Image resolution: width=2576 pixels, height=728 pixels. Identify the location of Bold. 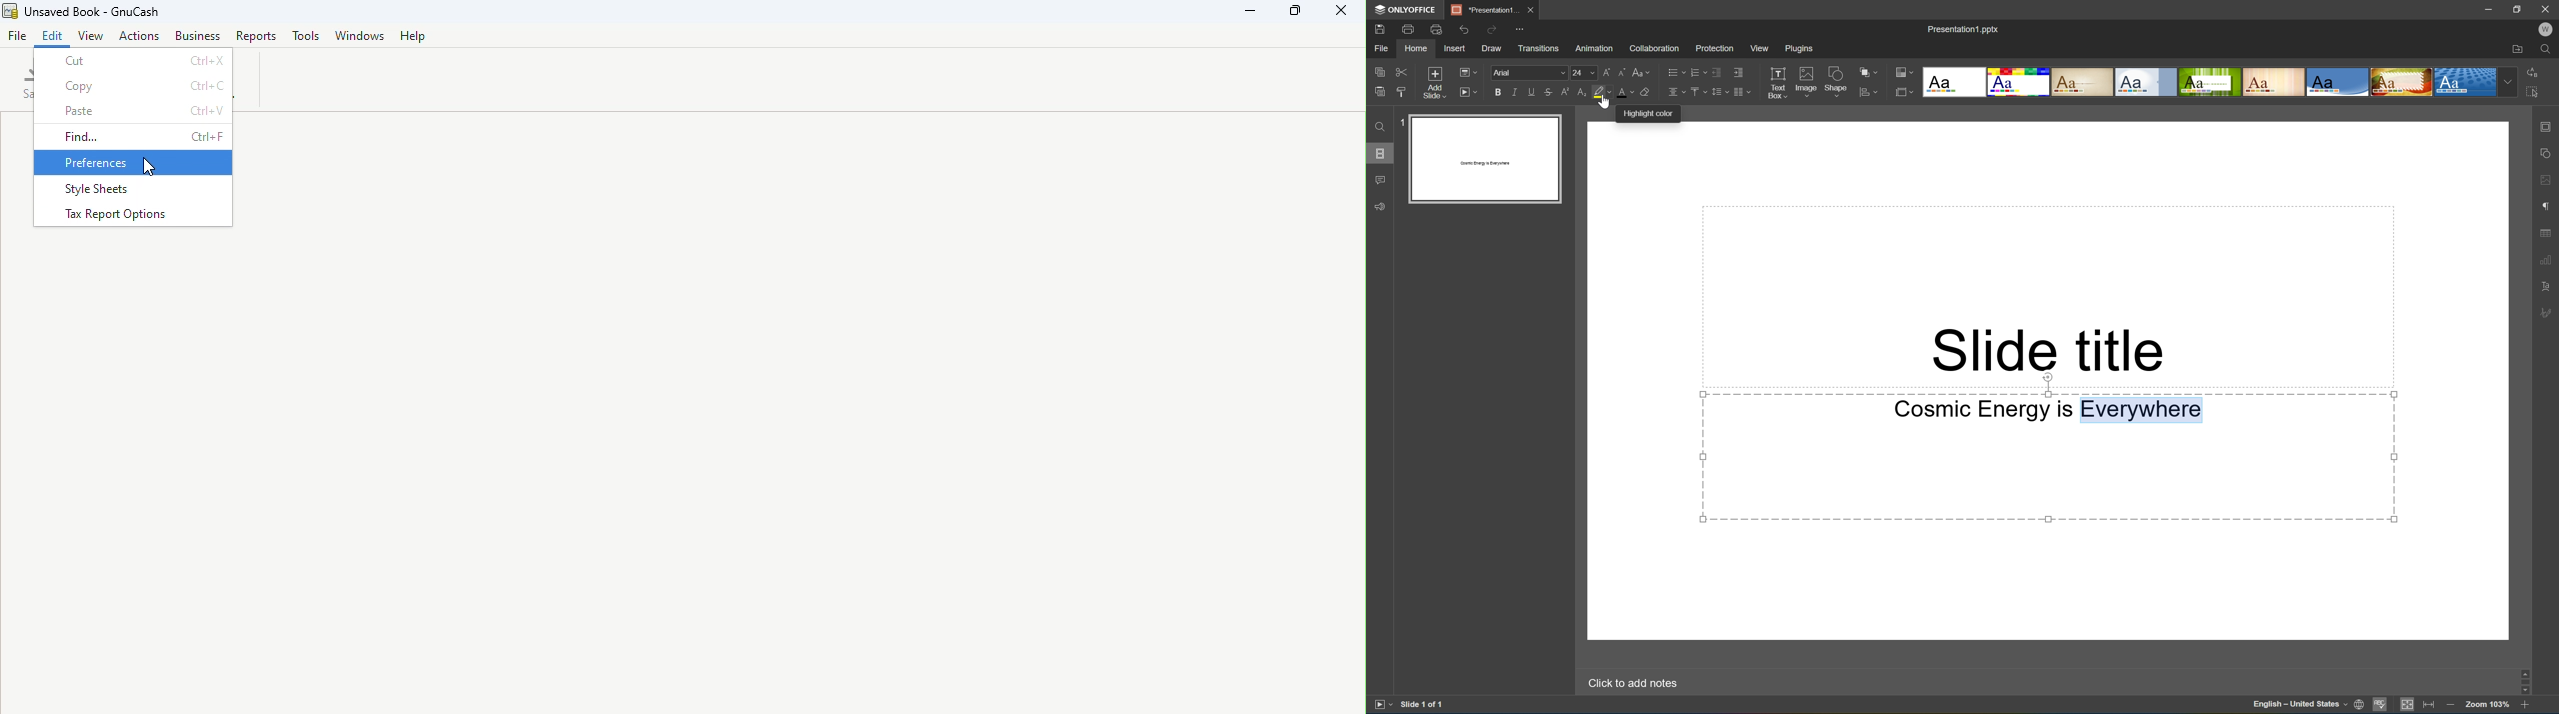
(1494, 92).